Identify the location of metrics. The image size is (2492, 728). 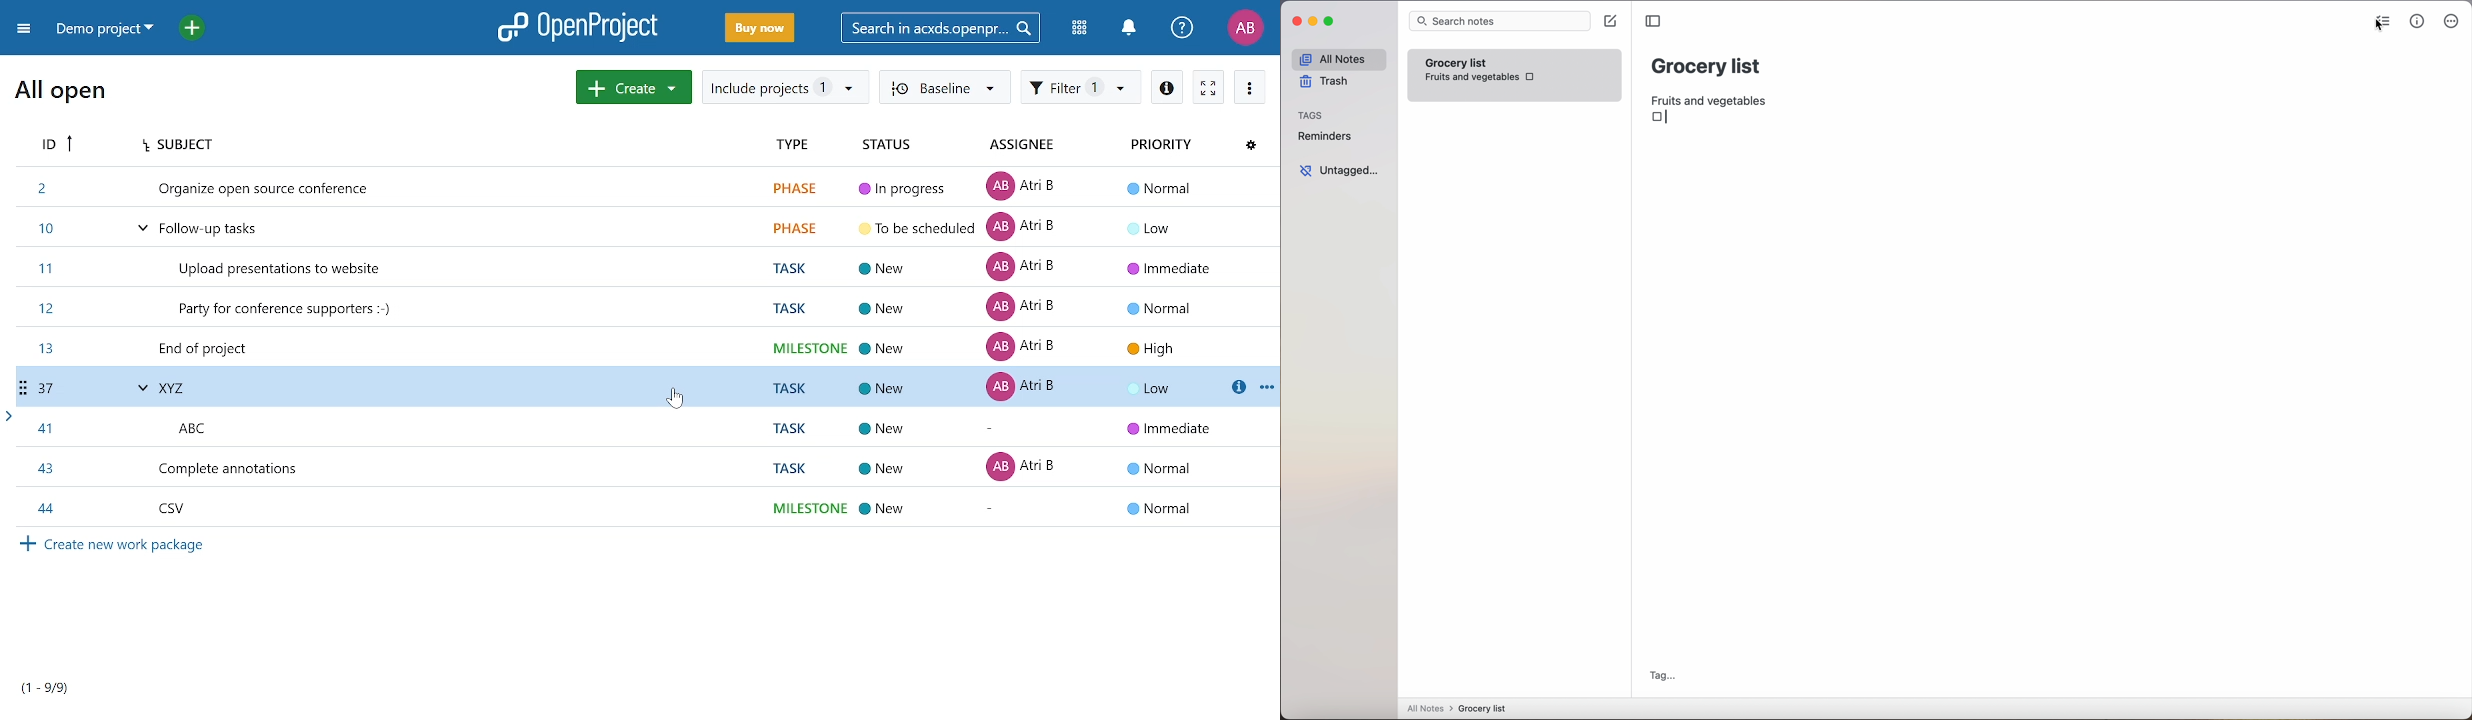
(2417, 22).